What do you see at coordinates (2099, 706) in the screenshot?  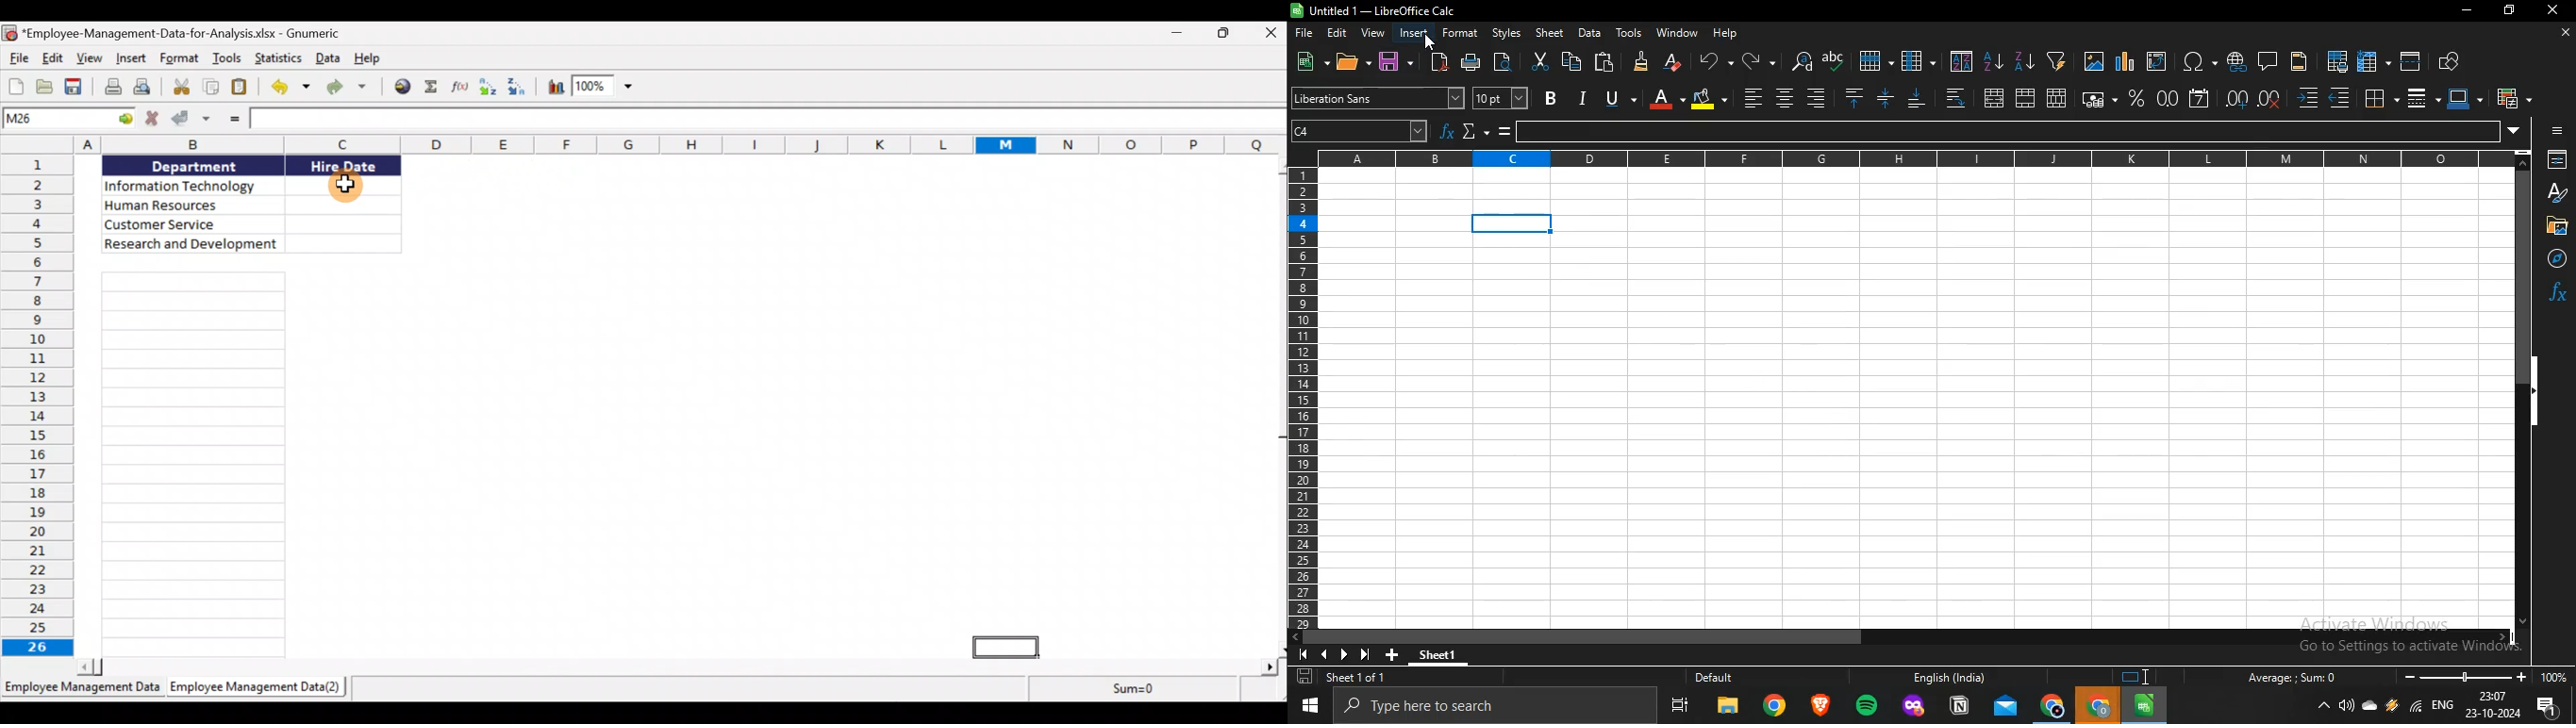 I see `google chrome` at bounding box center [2099, 706].